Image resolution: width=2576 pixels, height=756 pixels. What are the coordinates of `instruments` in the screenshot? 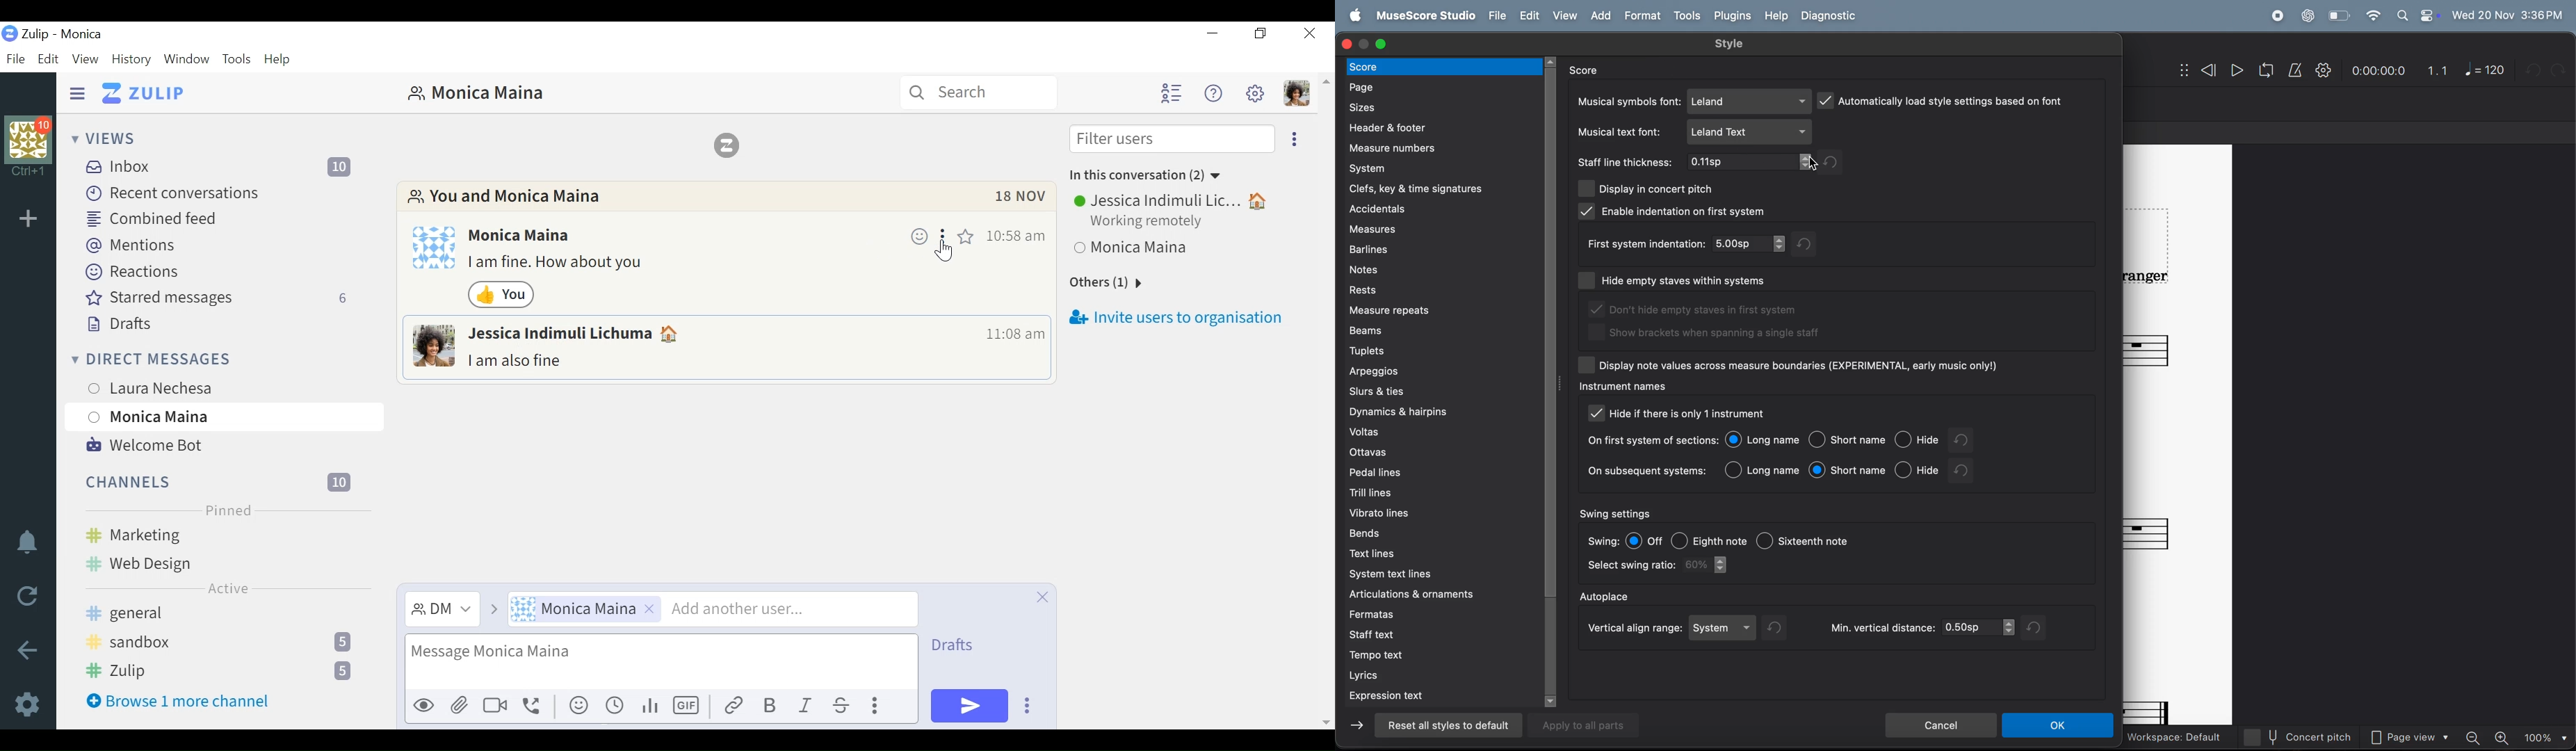 It's located at (1622, 388).